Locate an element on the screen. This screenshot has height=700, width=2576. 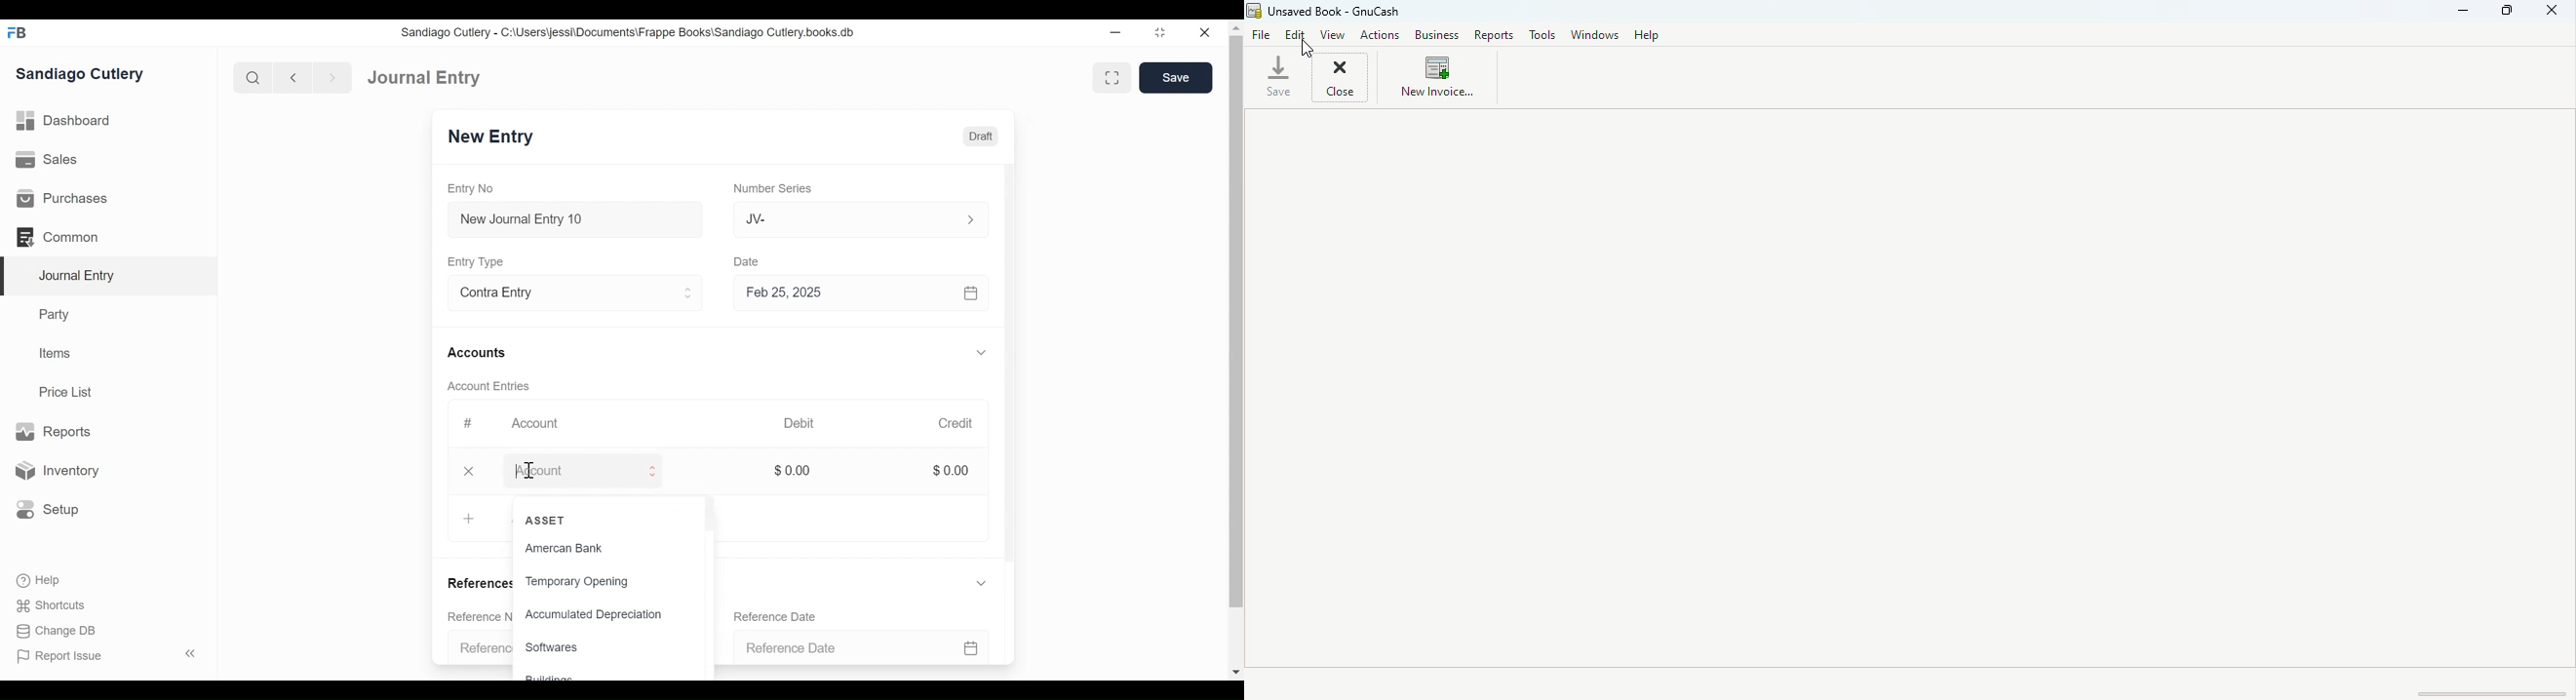
scroll up is located at coordinates (1236, 28).